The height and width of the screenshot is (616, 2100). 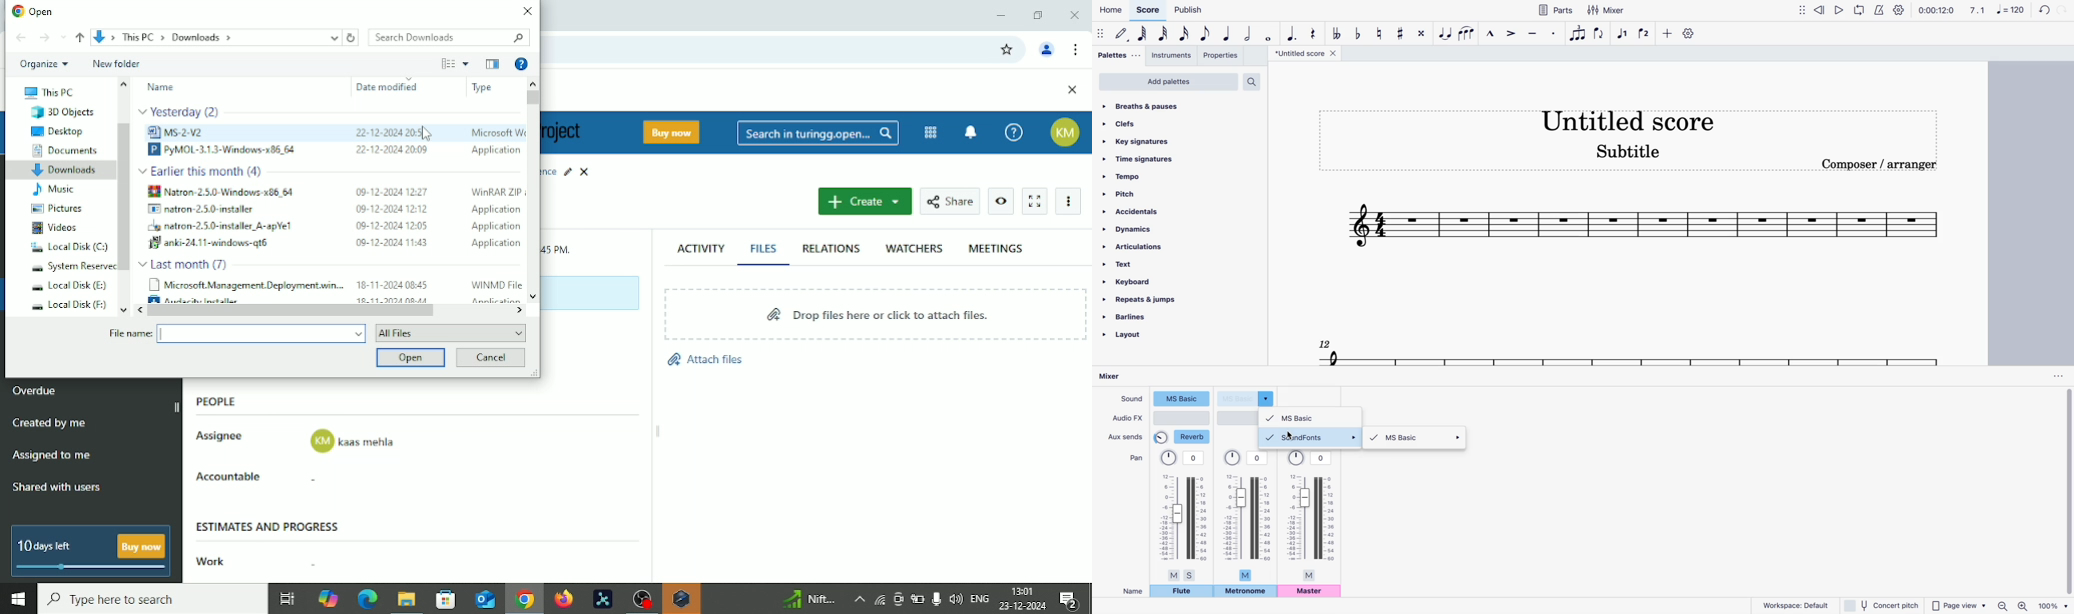 What do you see at coordinates (61, 131) in the screenshot?
I see `Desktop` at bounding box center [61, 131].